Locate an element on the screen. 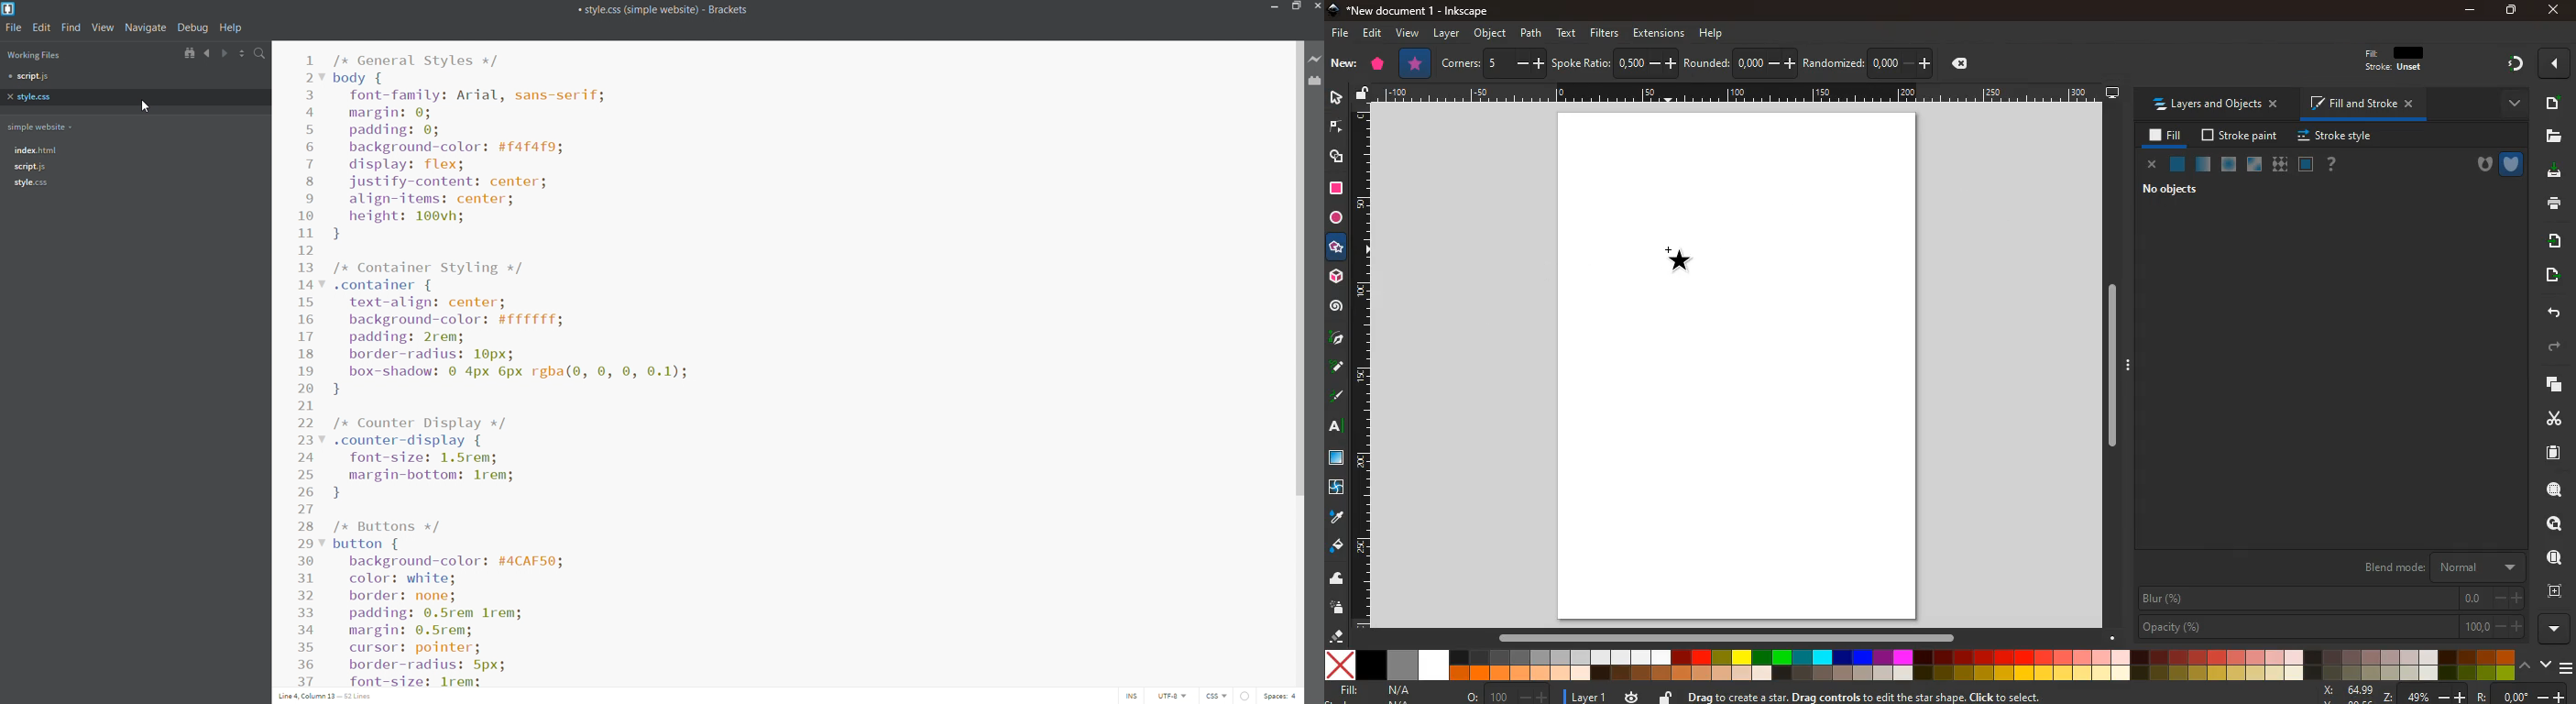 The width and height of the screenshot is (2576, 728). show in file tree is located at coordinates (189, 54).